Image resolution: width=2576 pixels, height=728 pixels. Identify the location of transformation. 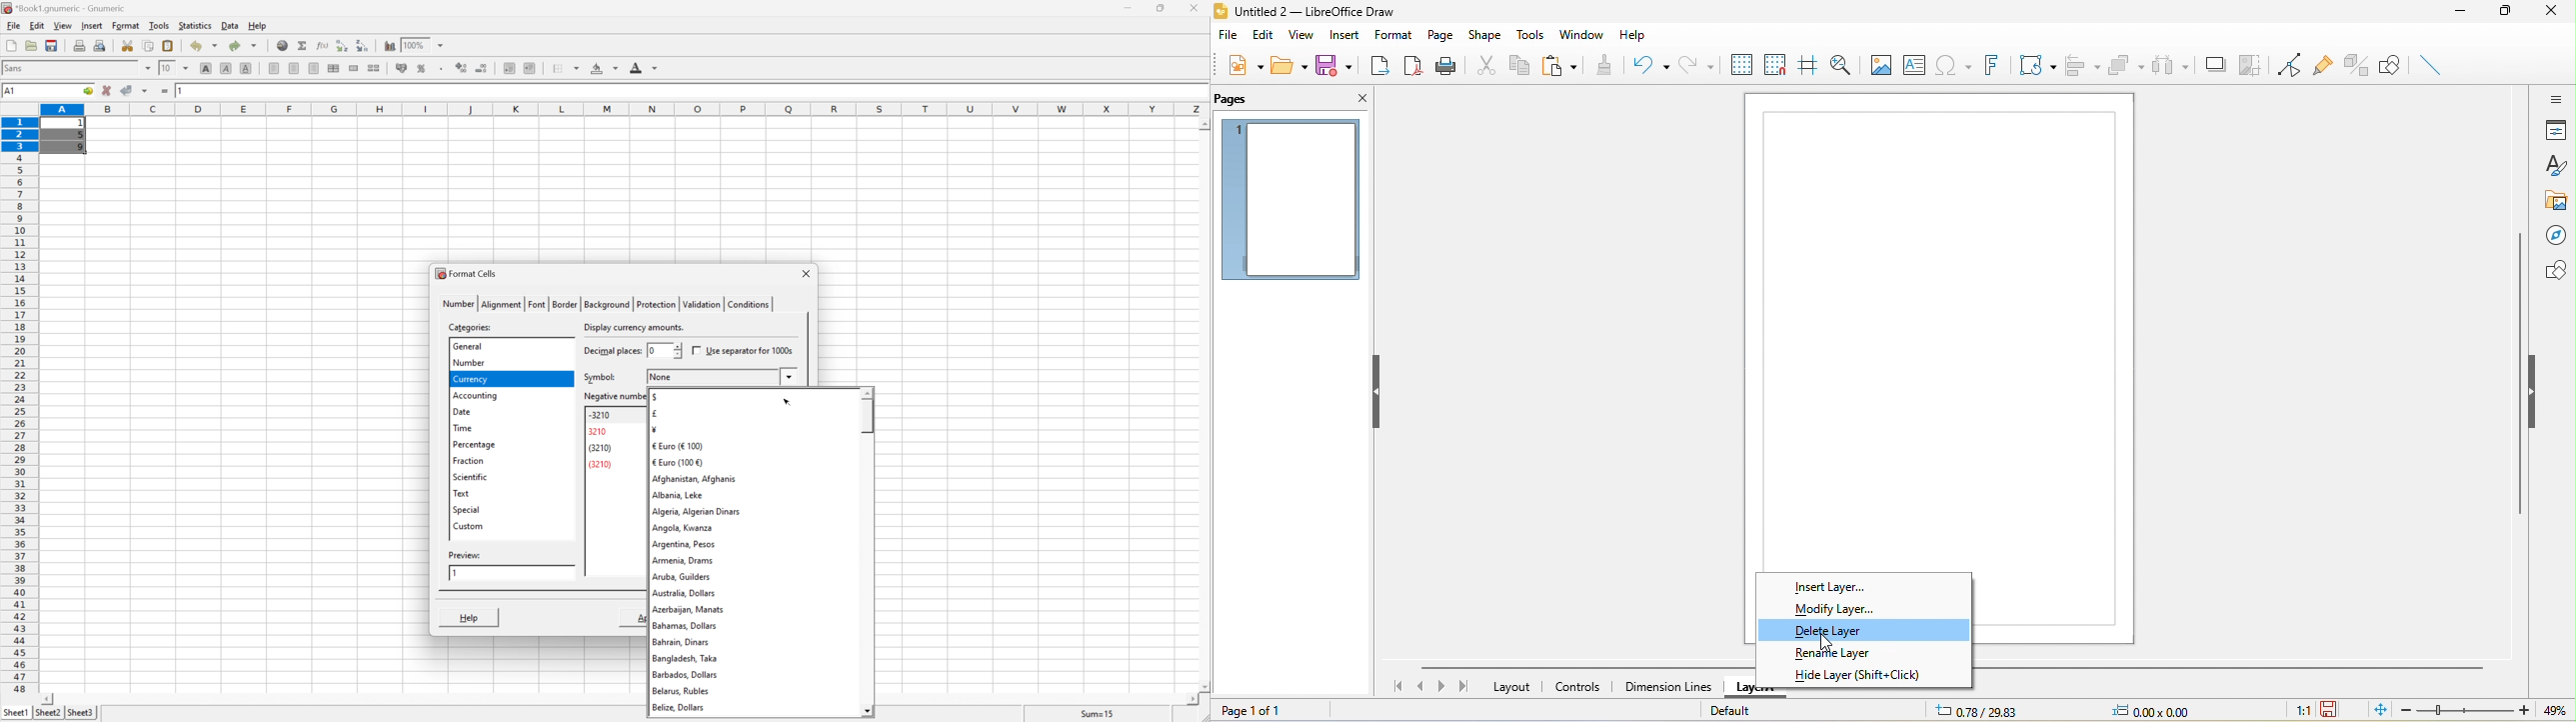
(2033, 67).